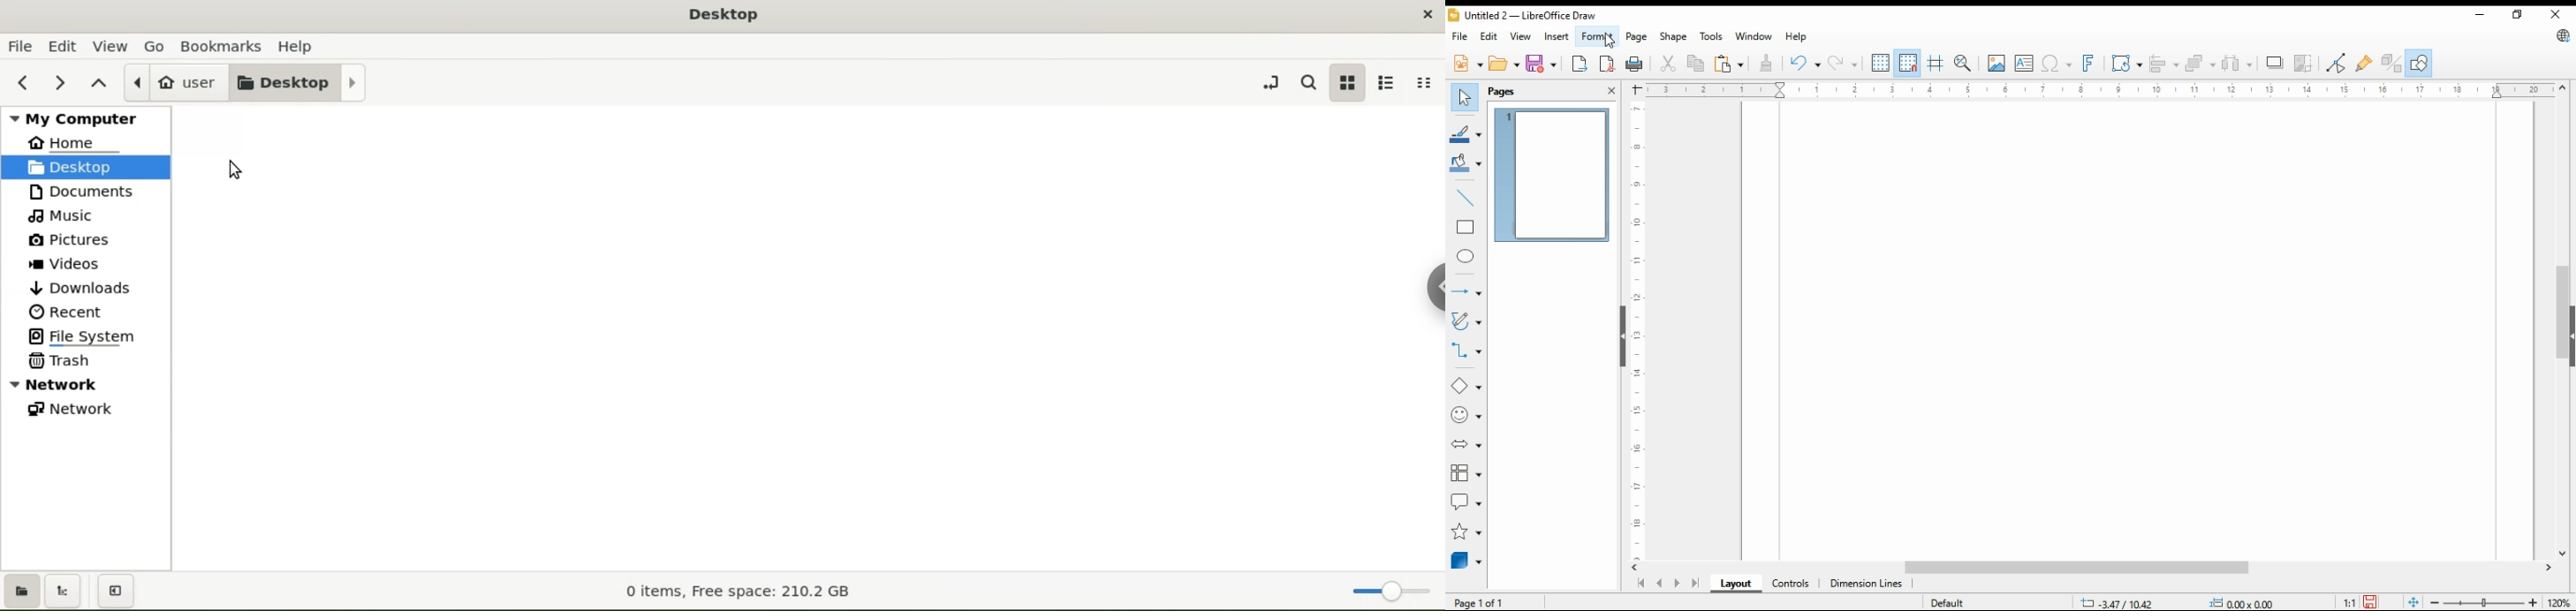 The width and height of the screenshot is (2576, 616). What do you see at coordinates (2099, 569) in the screenshot?
I see `scroll bar` at bounding box center [2099, 569].